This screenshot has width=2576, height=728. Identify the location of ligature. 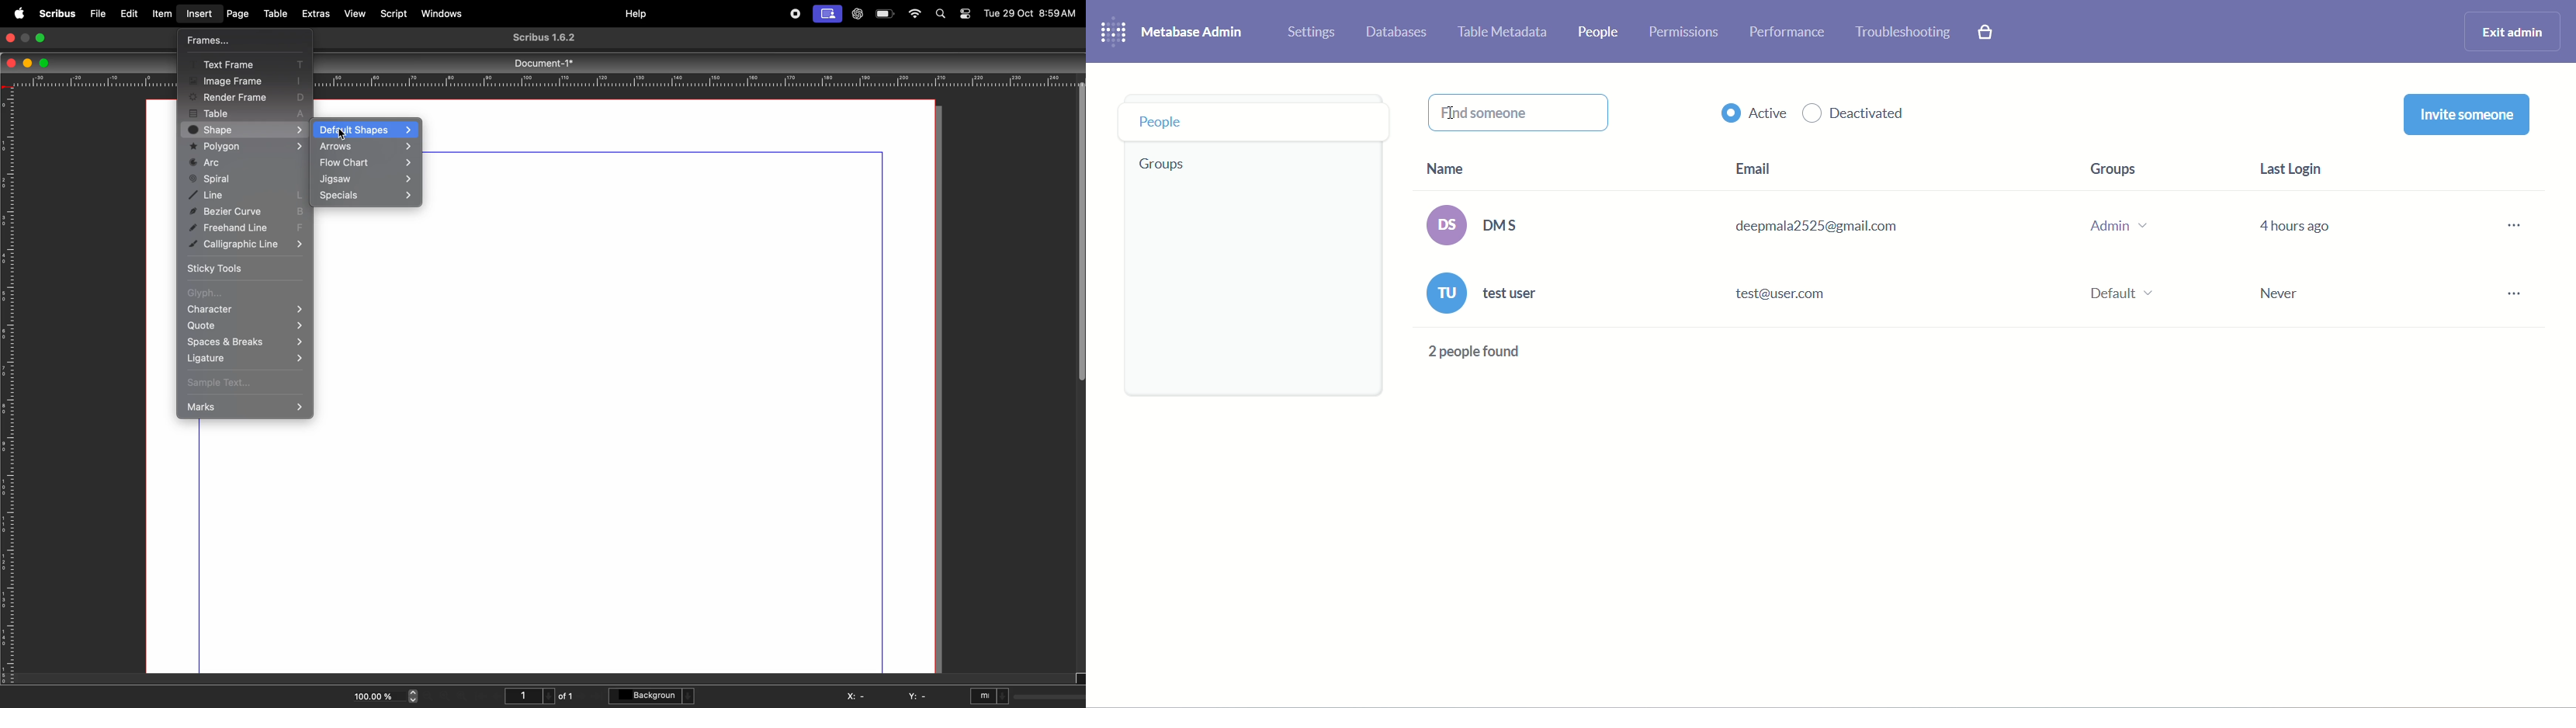
(242, 358).